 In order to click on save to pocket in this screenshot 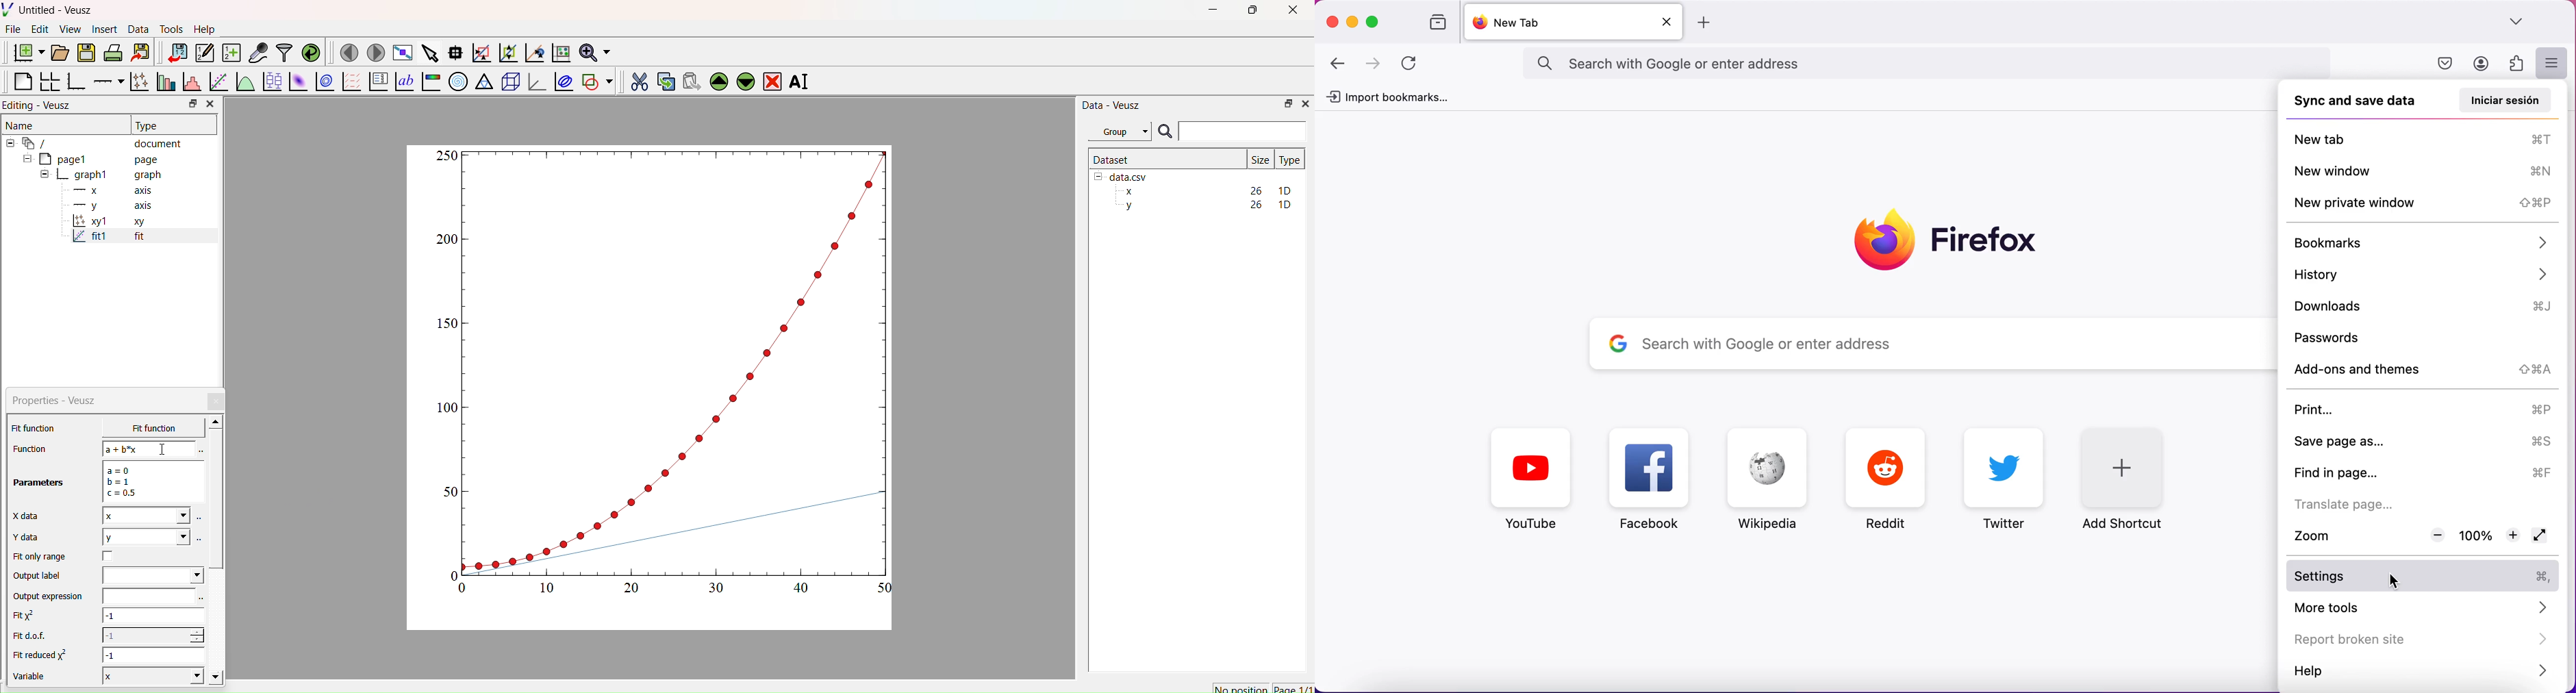, I will do `click(2448, 64)`.